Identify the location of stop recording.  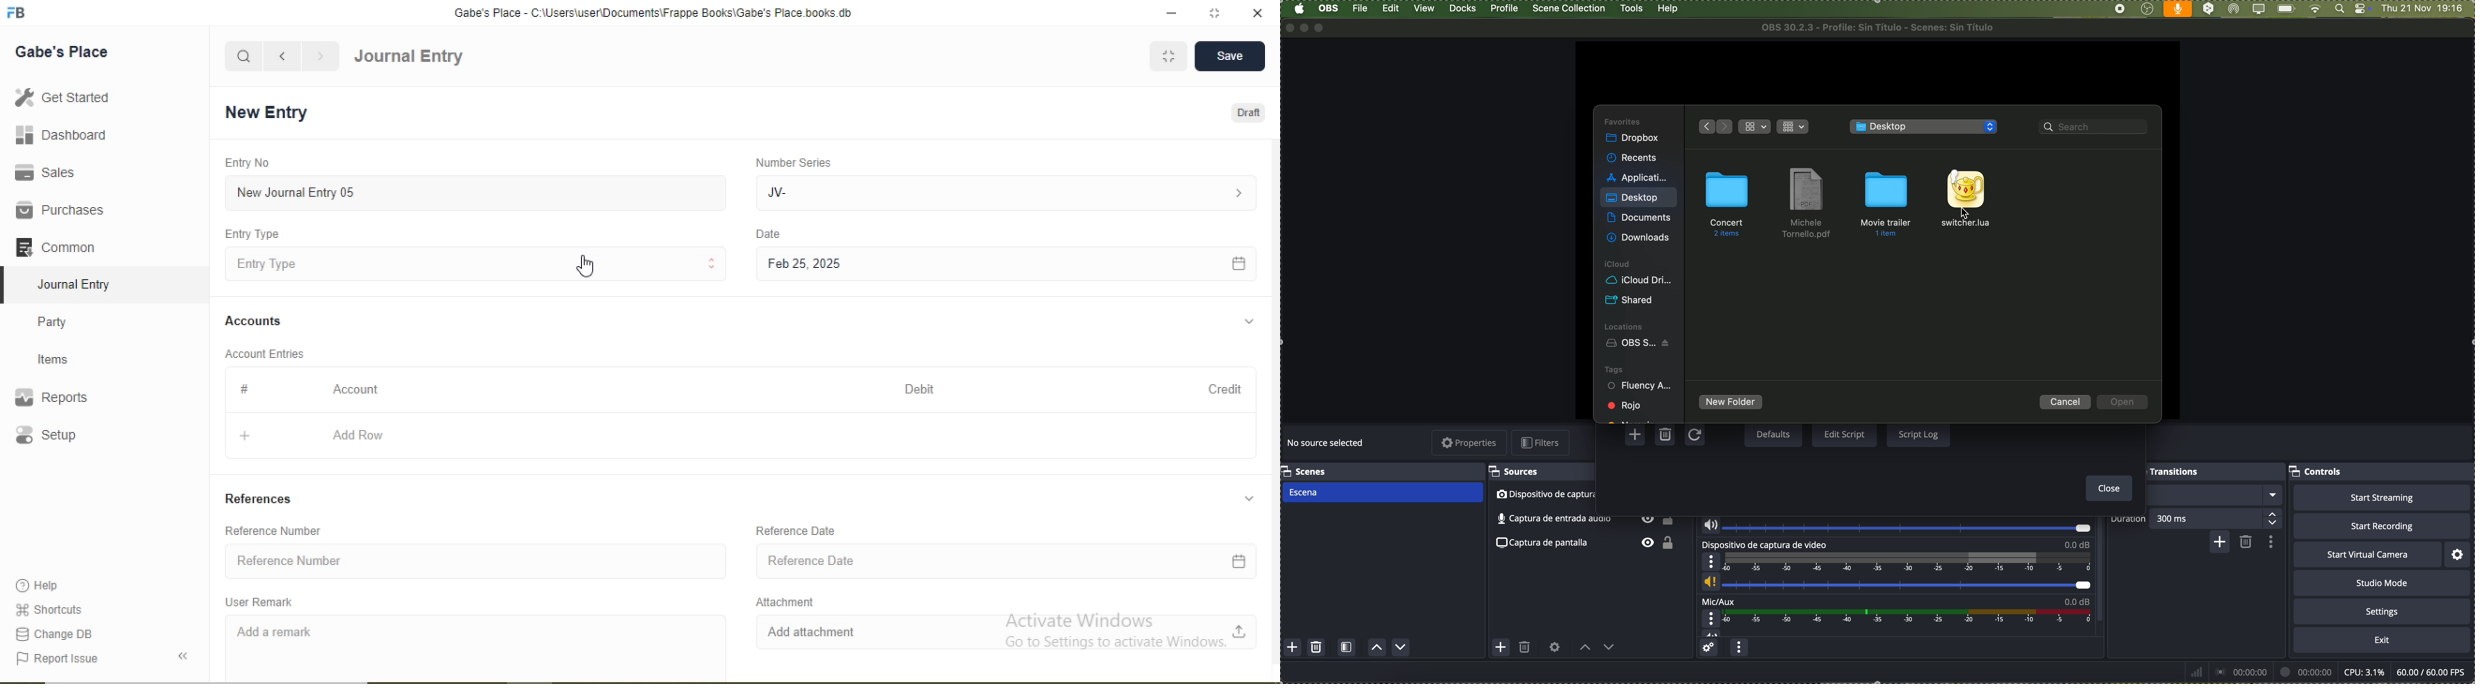
(2120, 9).